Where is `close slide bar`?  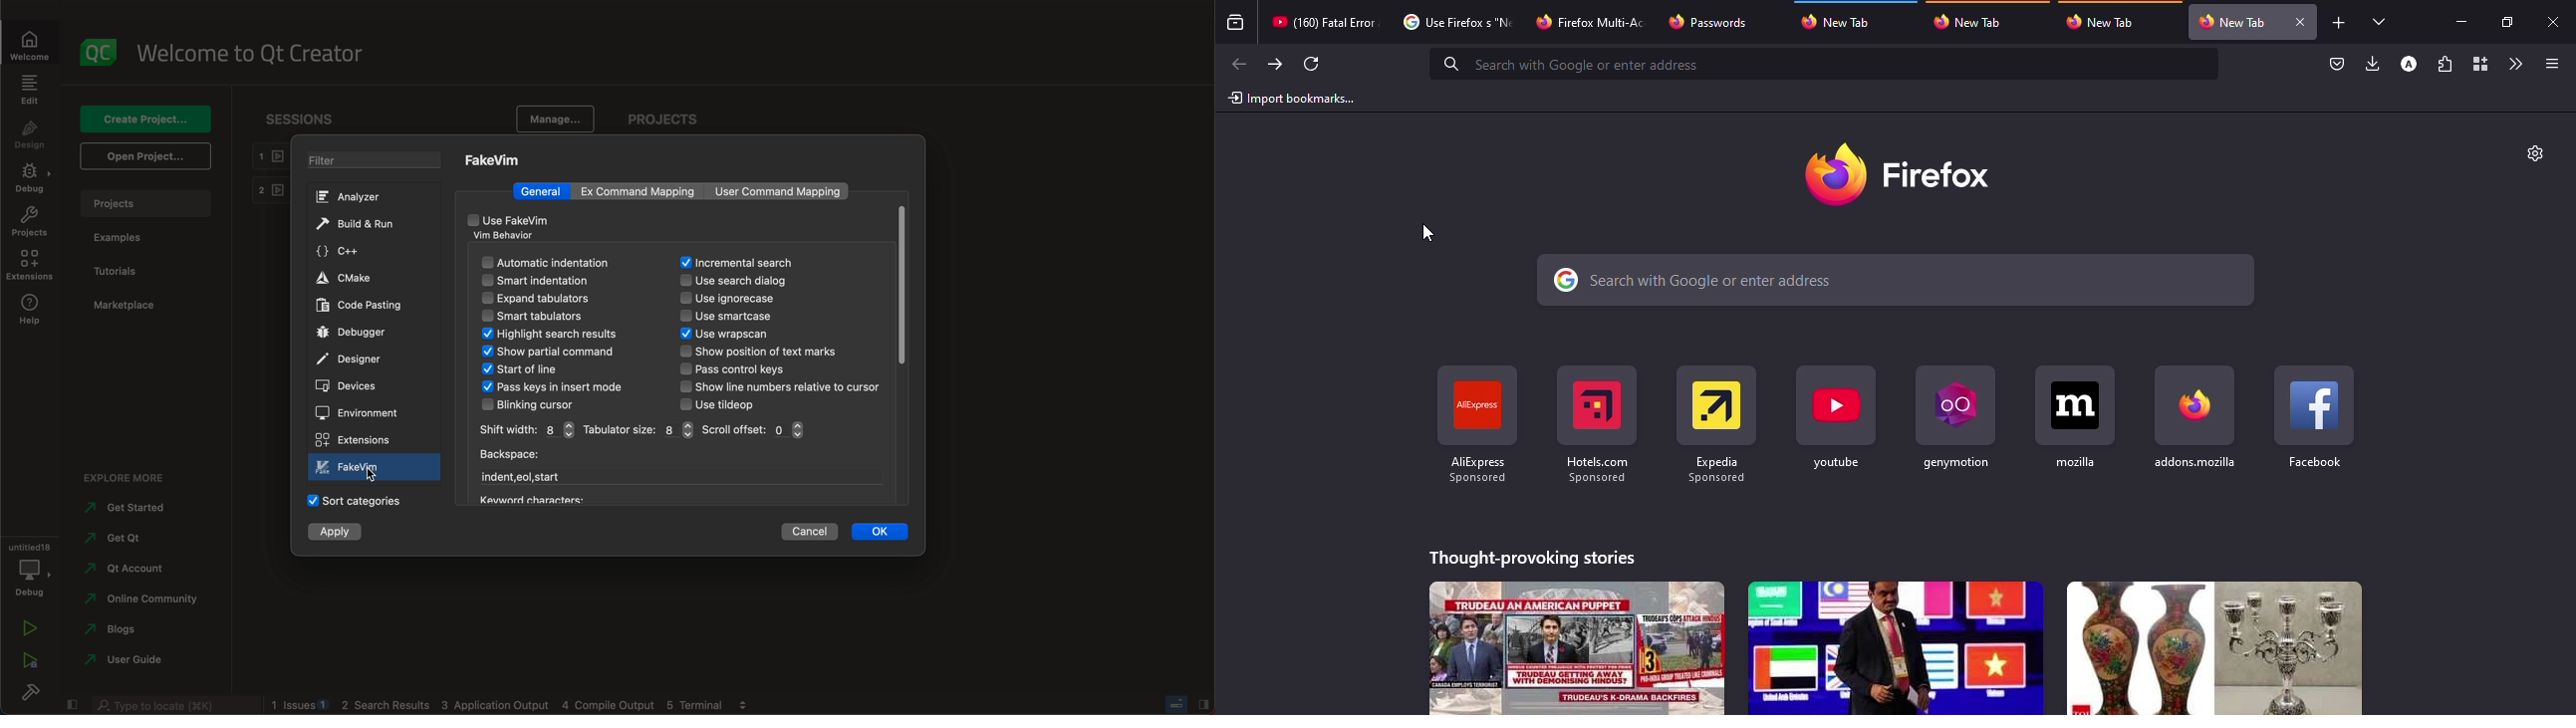
close slide bar is located at coordinates (1189, 705).